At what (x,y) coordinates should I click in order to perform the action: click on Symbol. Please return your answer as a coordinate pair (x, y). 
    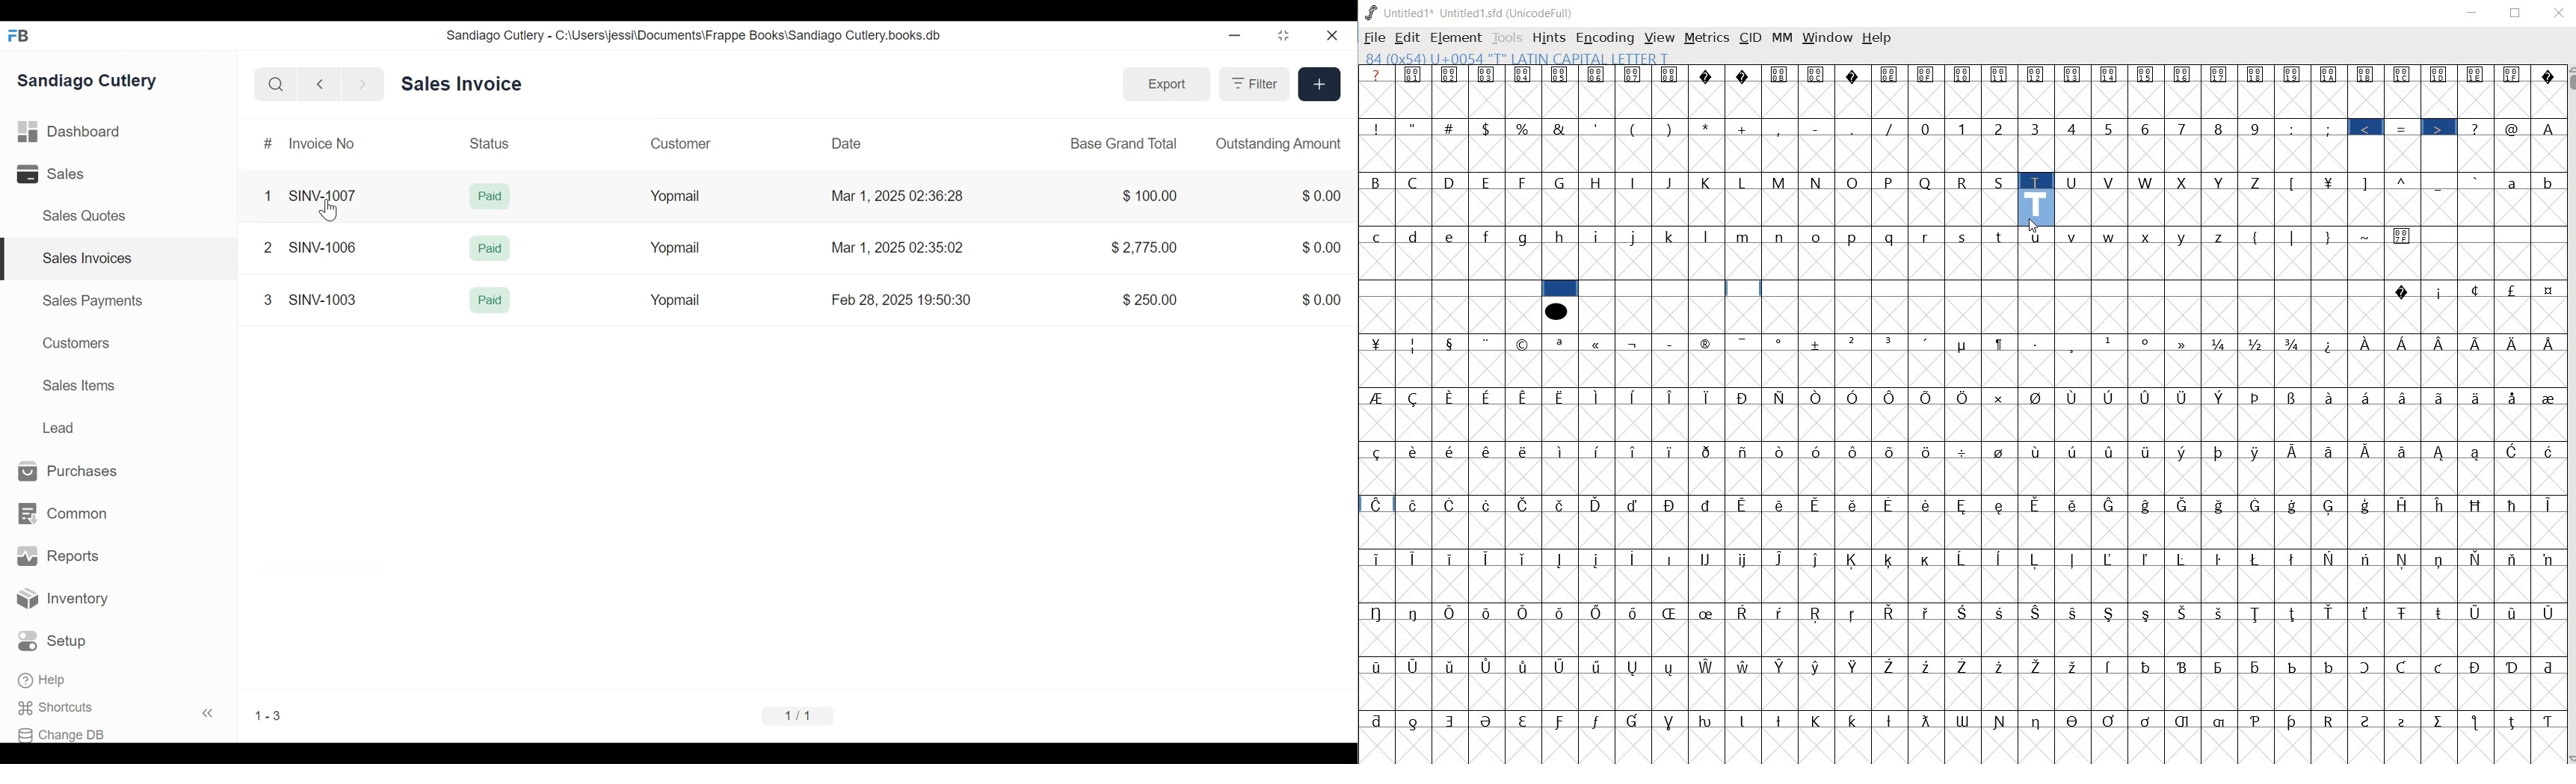
    Looking at the image, I should click on (1634, 397).